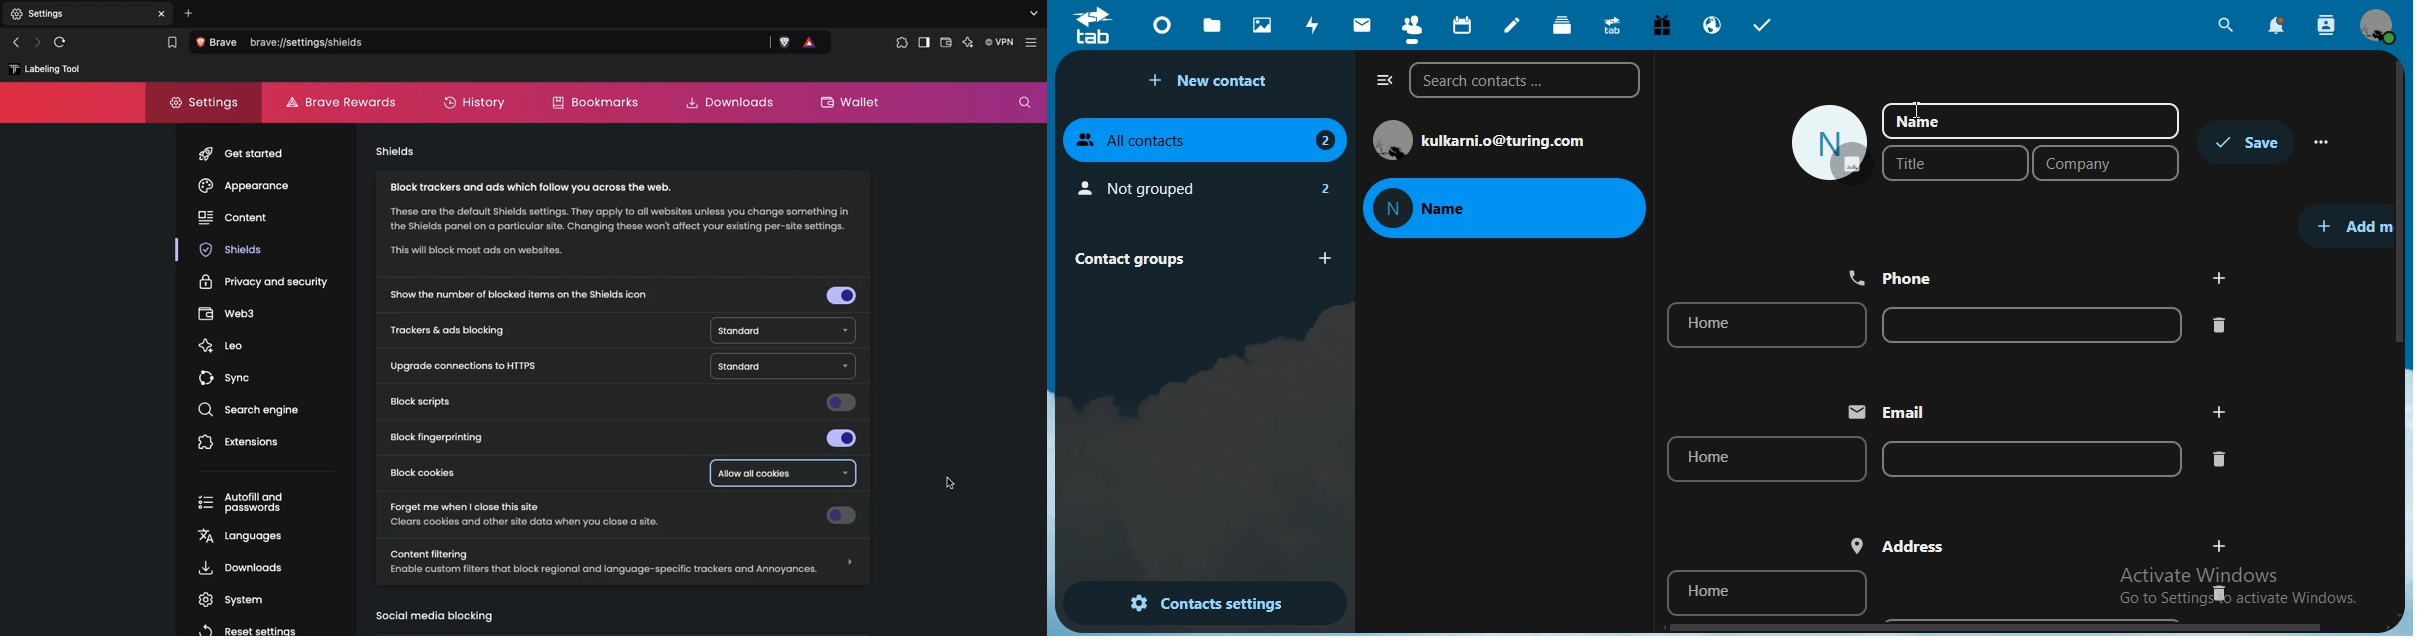  Describe the element at coordinates (1192, 601) in the screenshot. I see `contact settings` at that location.